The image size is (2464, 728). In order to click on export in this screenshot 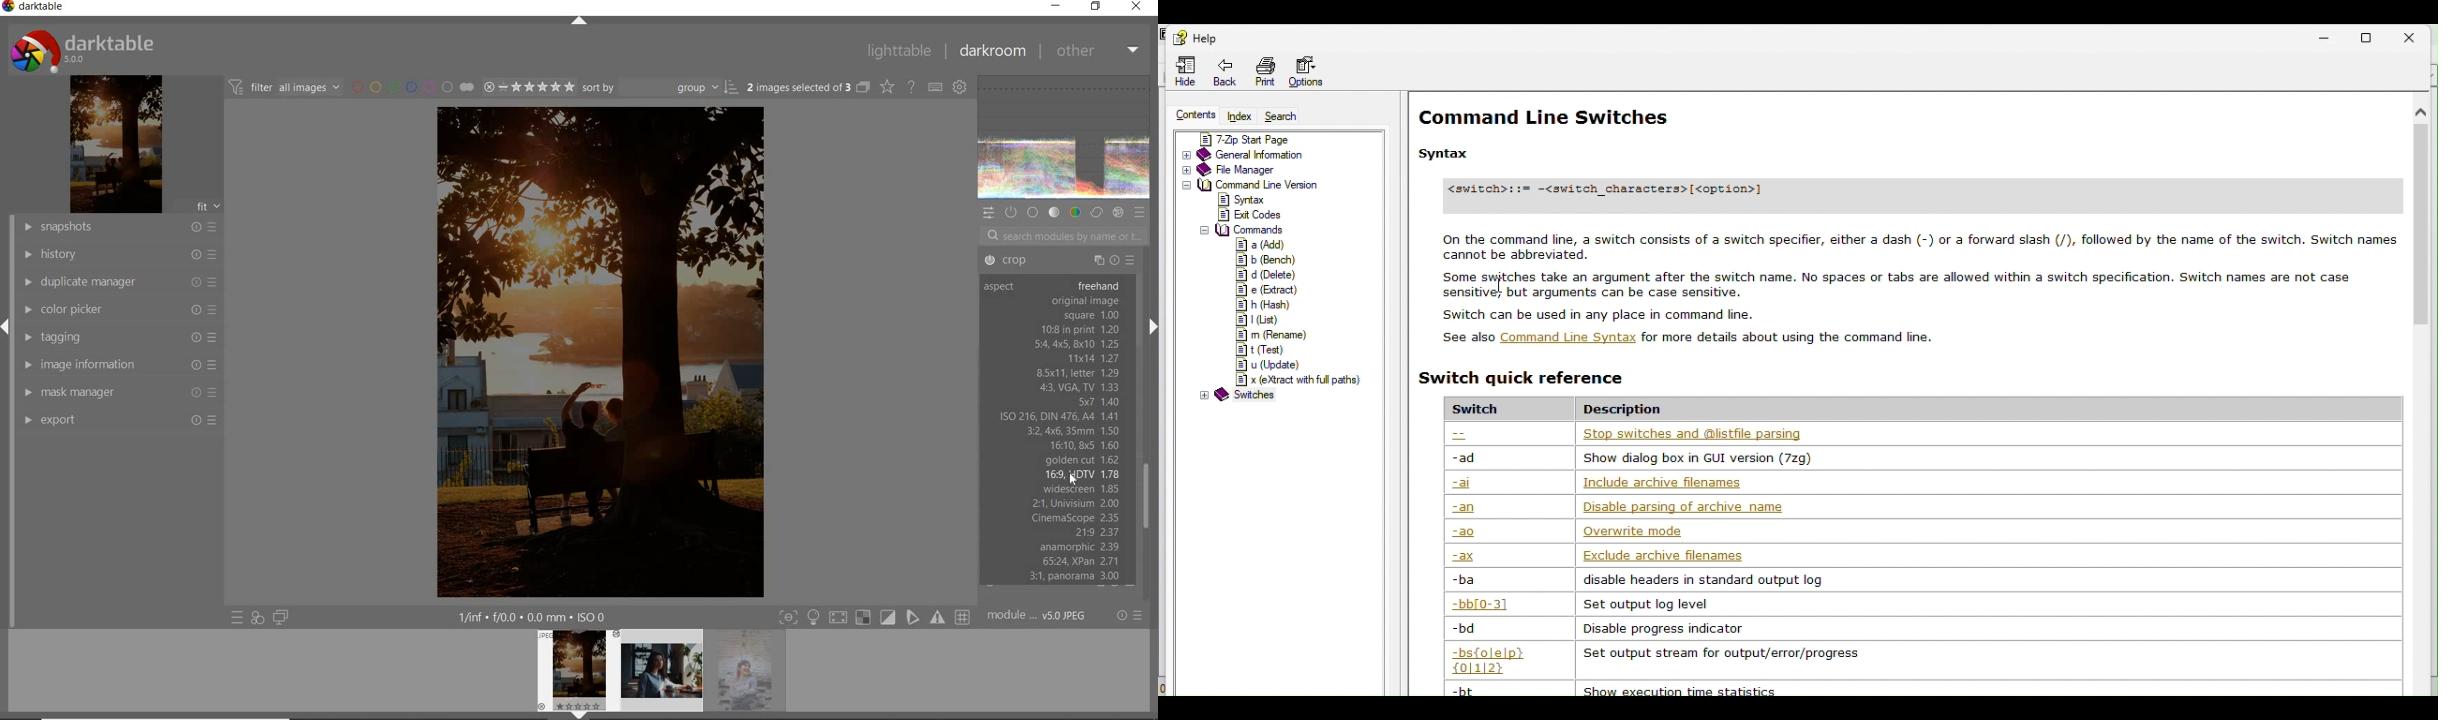, I will do `click(119, 420)`.